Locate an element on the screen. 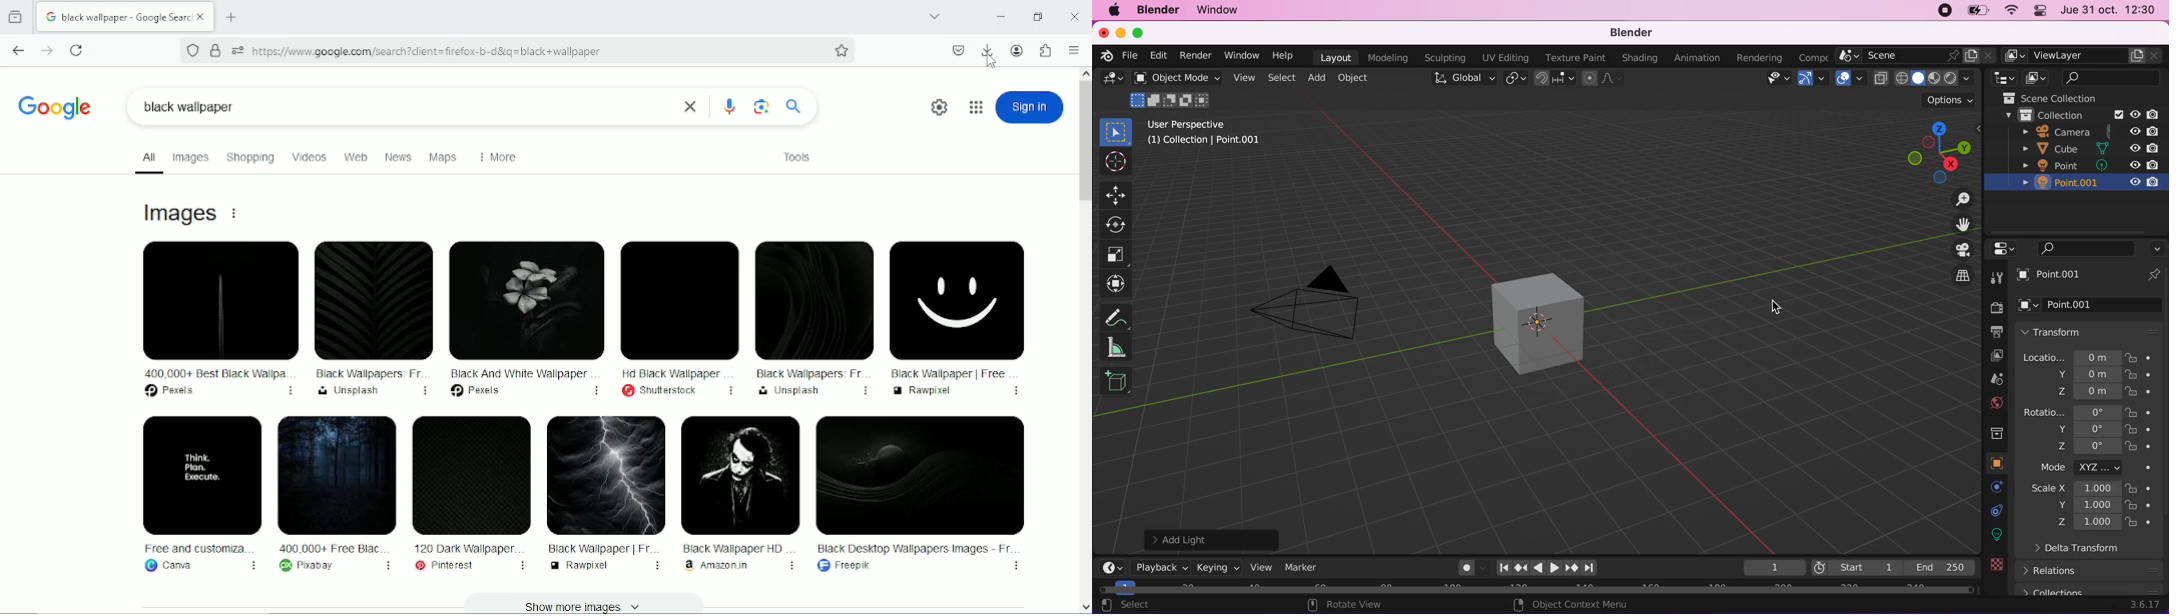 Image resolution: width=2184 pixels, height=616 pixels. toggle the current view is located at coordinates (1954, 275).